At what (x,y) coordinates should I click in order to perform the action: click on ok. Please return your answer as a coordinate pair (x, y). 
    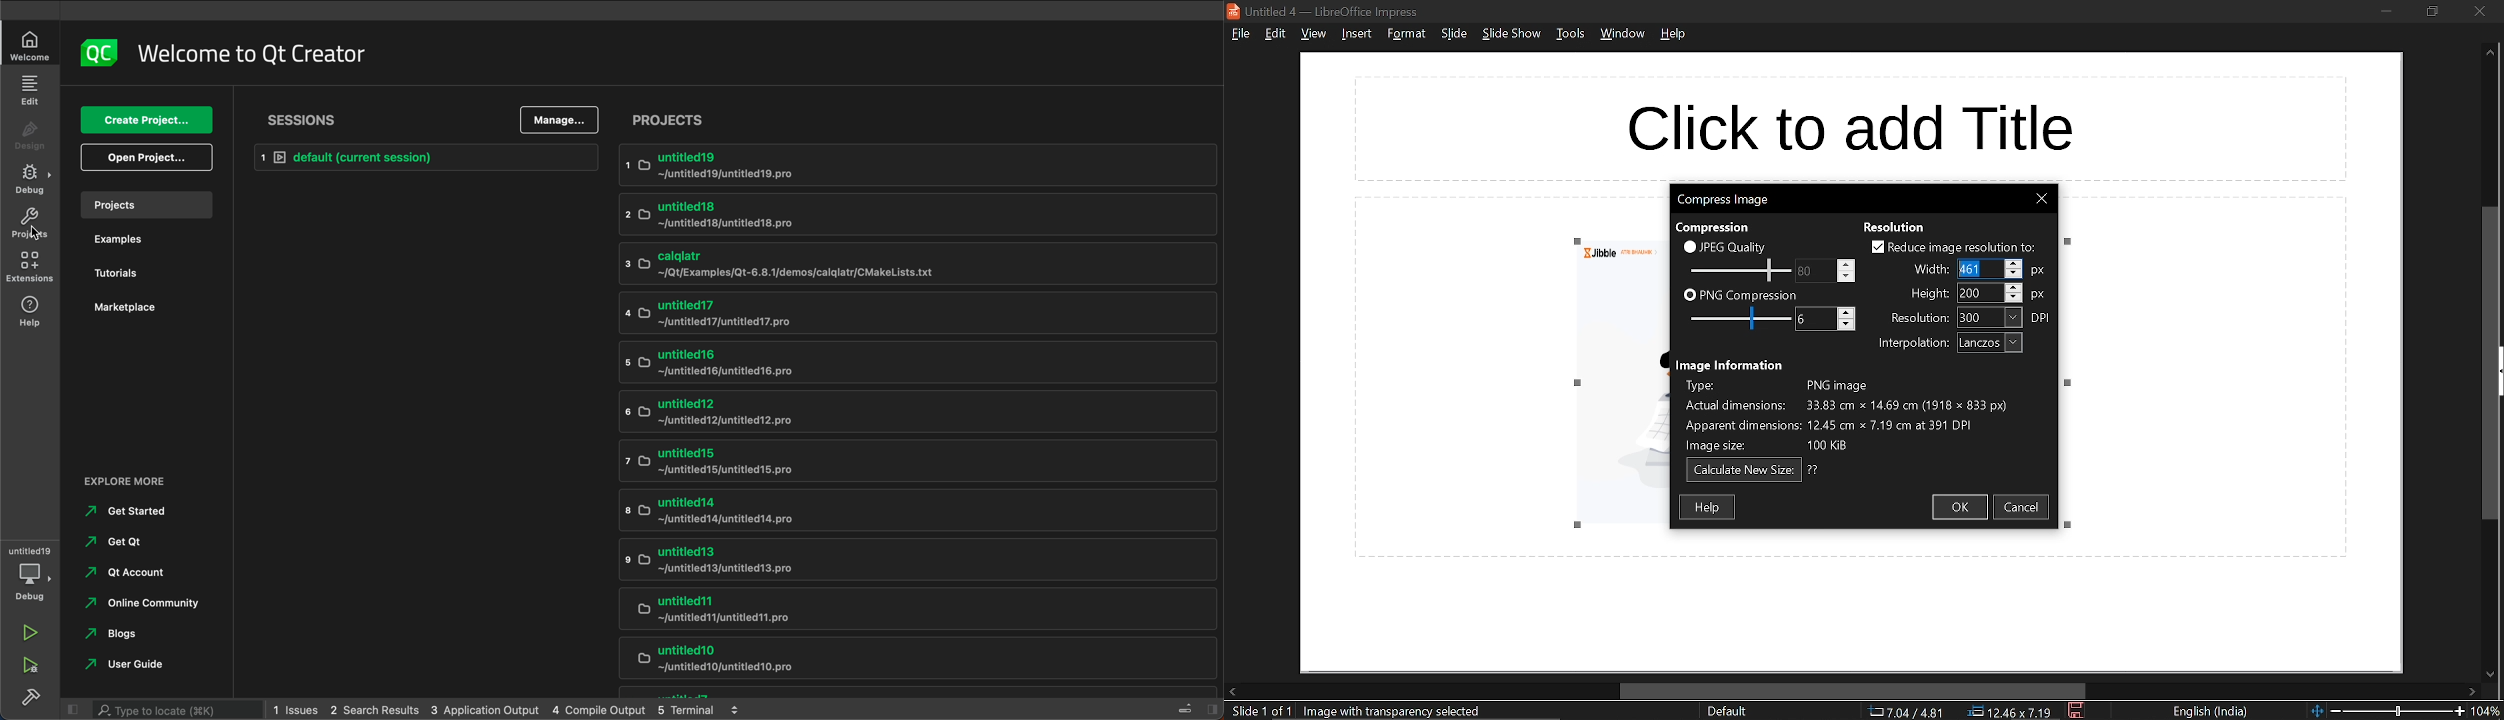
    Looking at the image, I should click on (1962, 508).